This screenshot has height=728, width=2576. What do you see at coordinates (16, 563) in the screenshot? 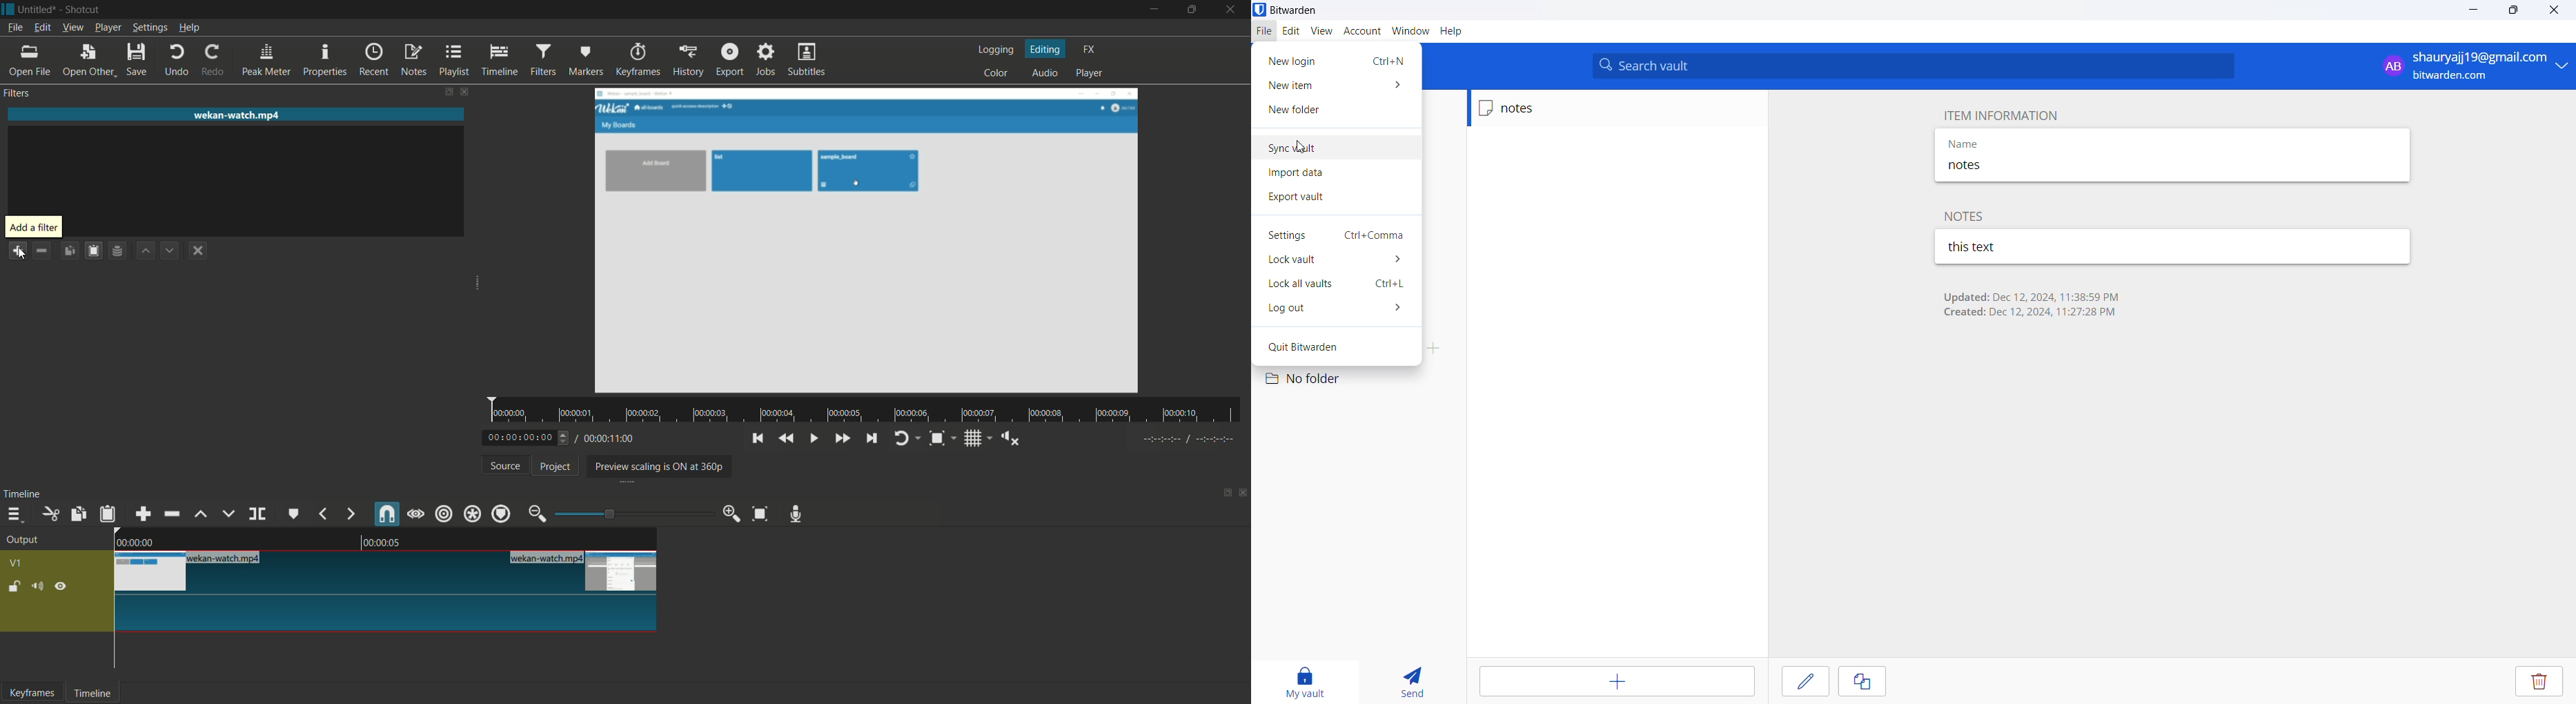
I see `v1` at bounding box center [16, 563].